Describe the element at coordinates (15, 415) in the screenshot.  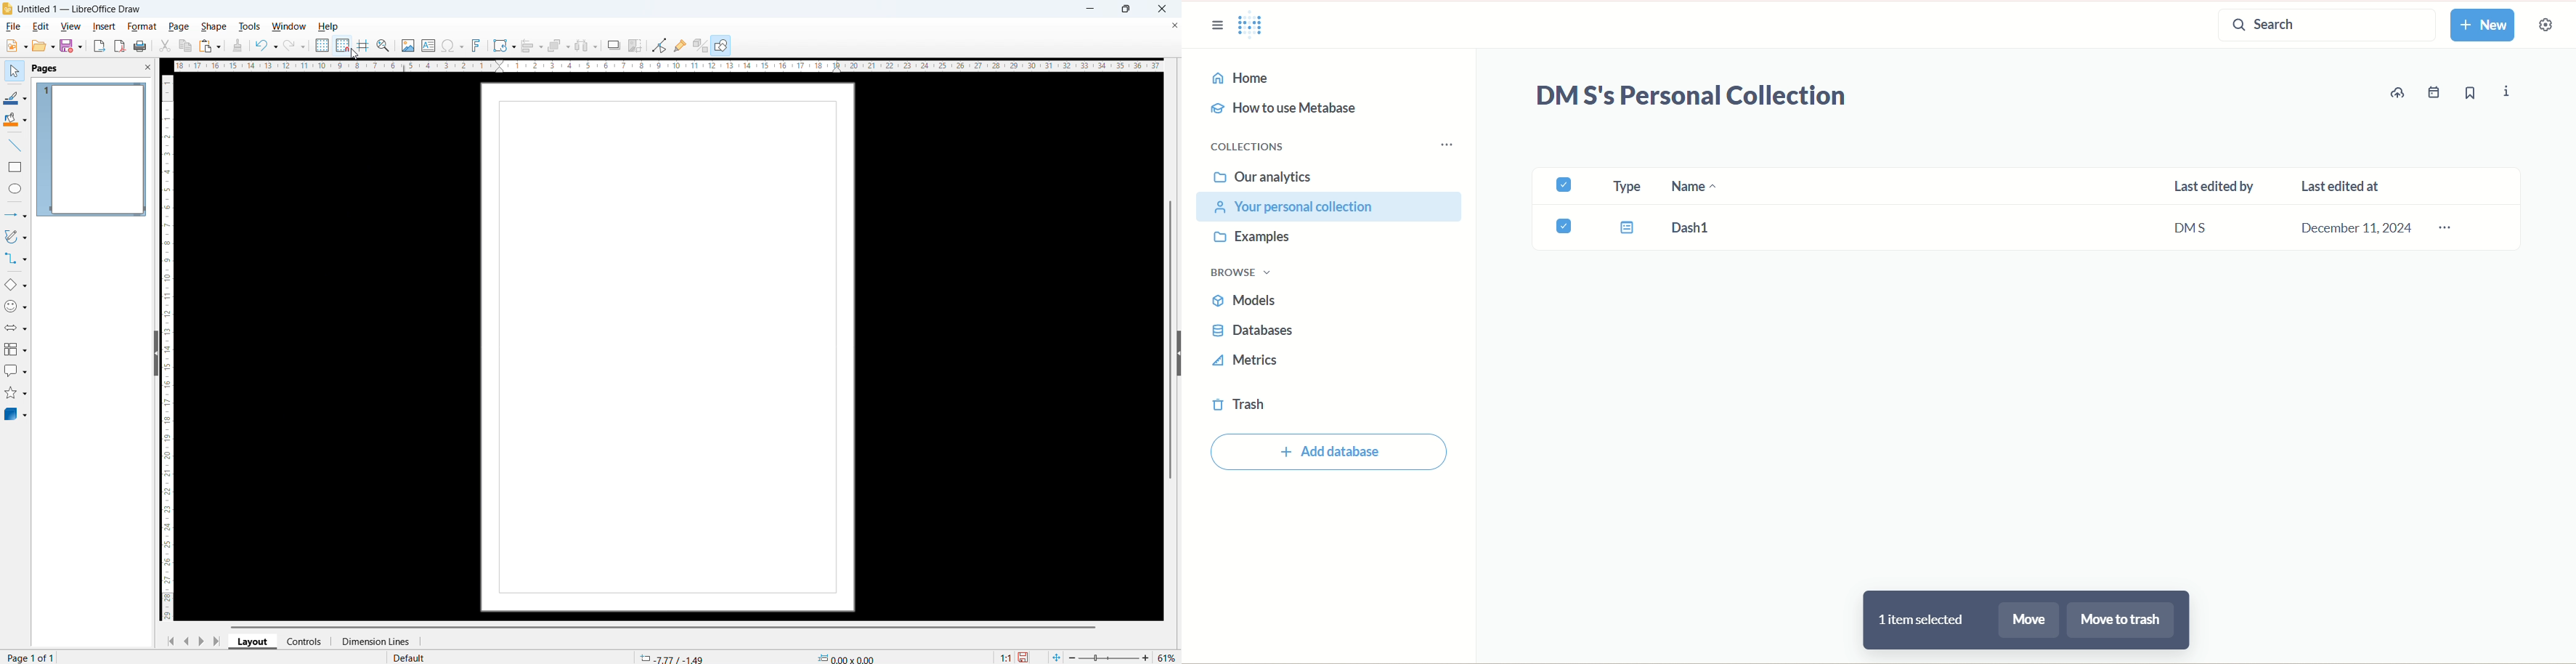
I see `3D objects` at that location.